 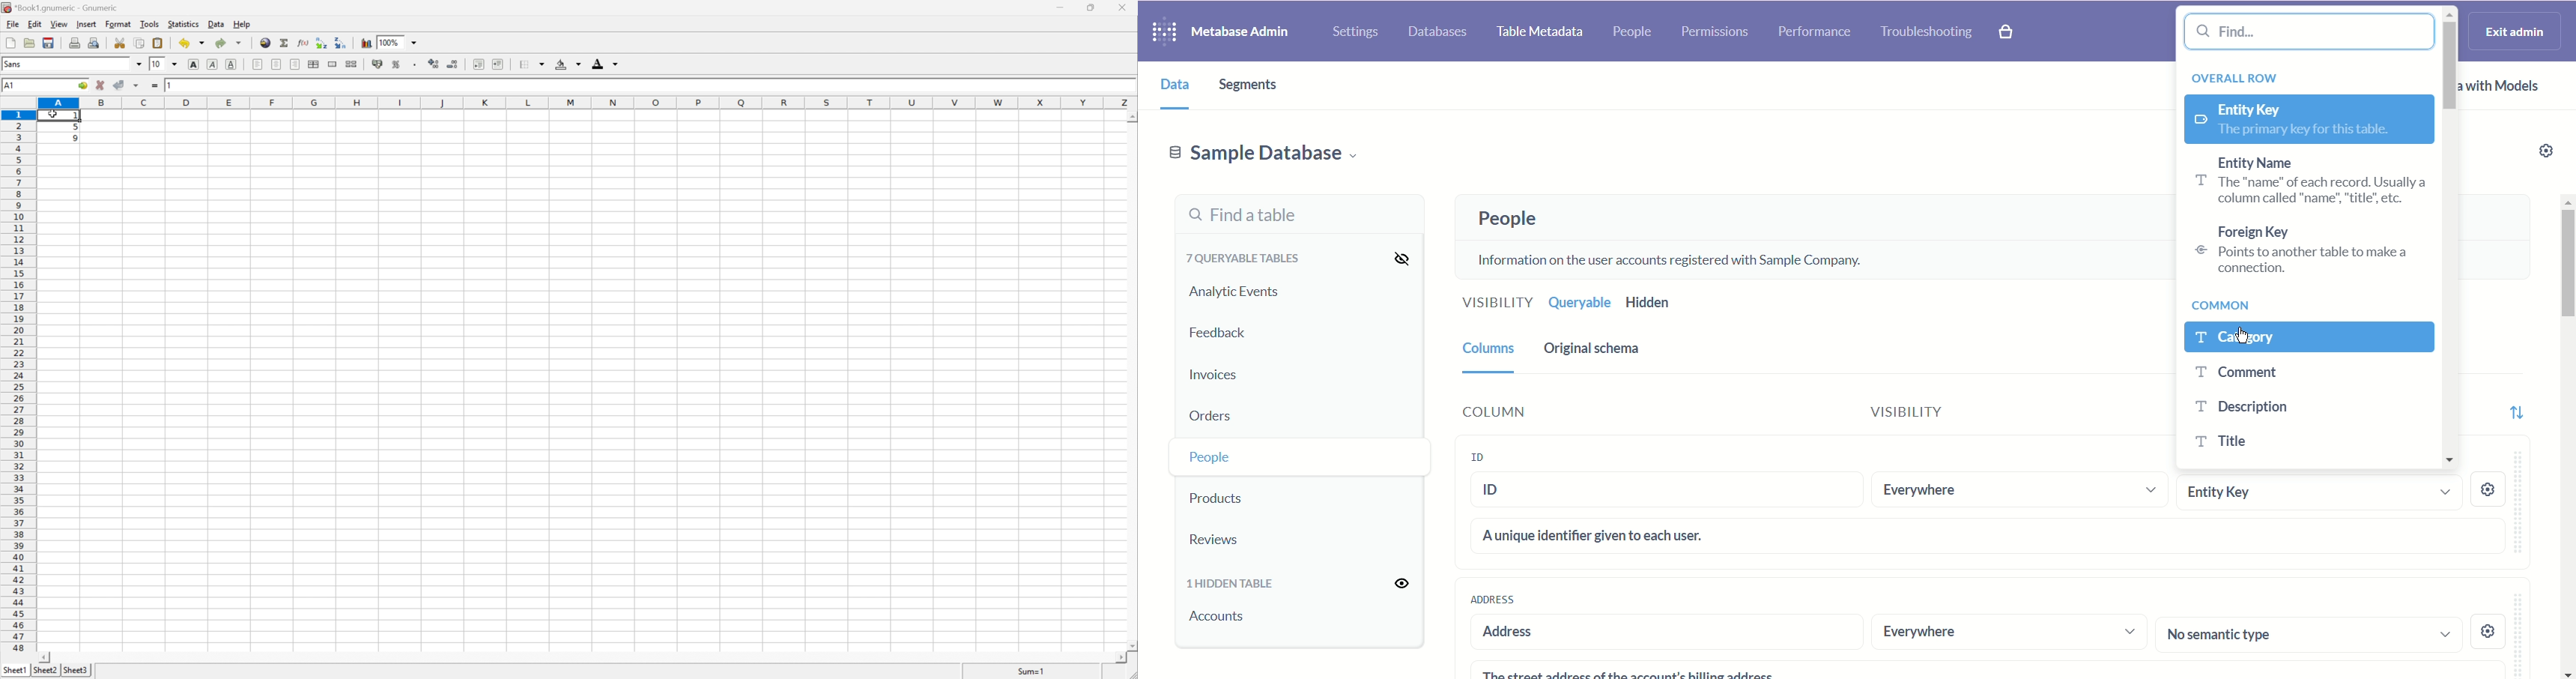 What do you see at coordinates (1062, 6) in the screenshot?
I see `minimize` at bounding box center [1062, 6].